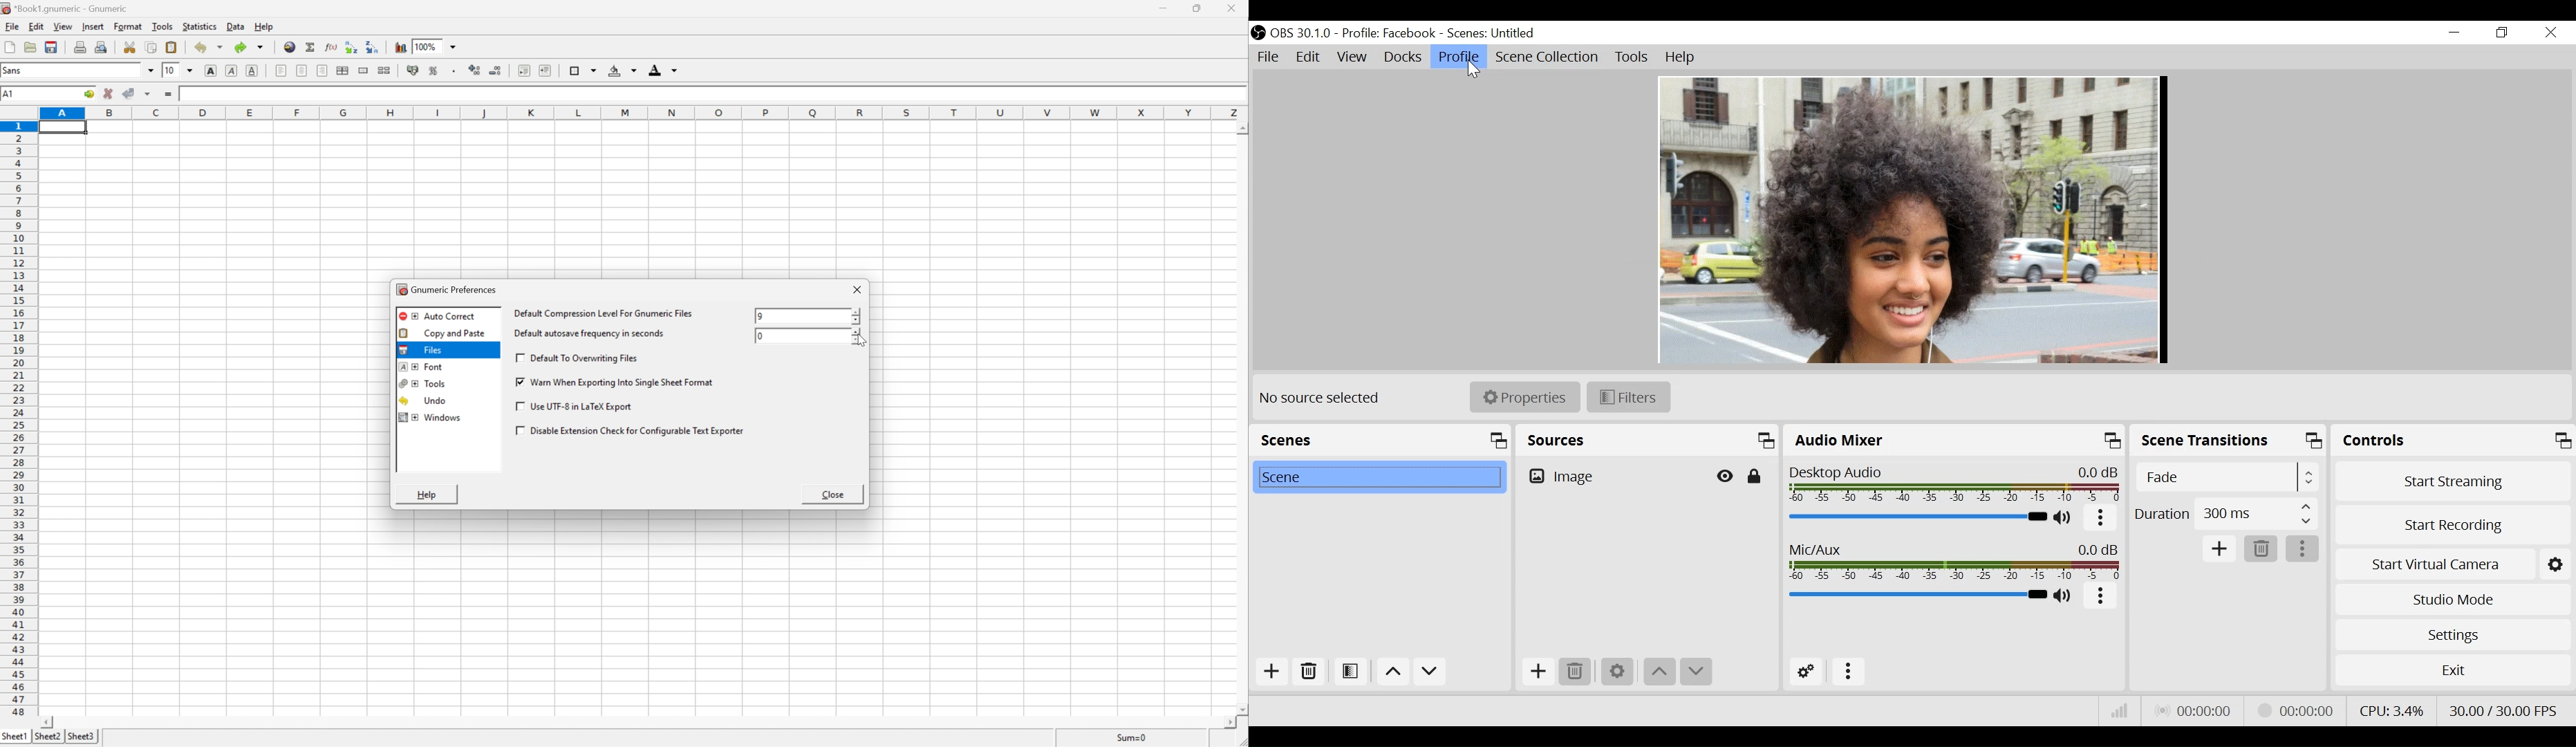  What do you see at coordinates (161, 27) in the screenshot?
I see `tools` at bounding box center [161, 27].